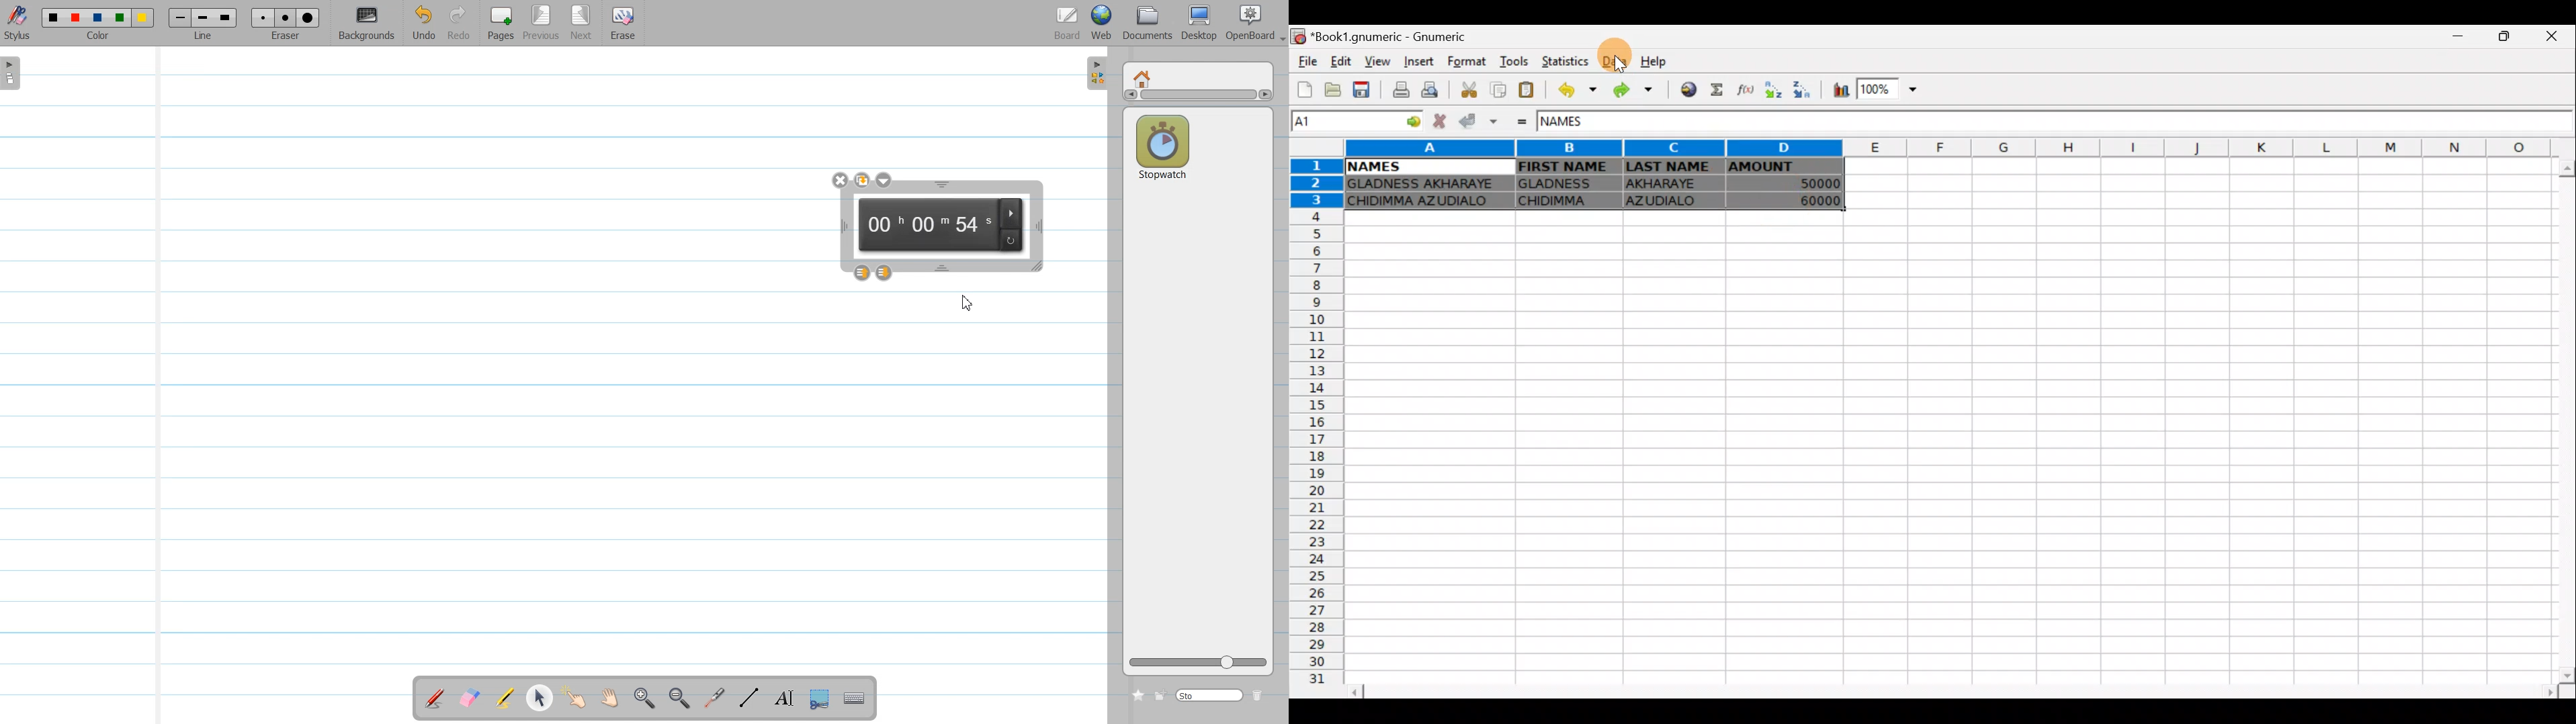 This screenshot has width=2576, height=728. I want to click on Desktop, so click(1199, 23).